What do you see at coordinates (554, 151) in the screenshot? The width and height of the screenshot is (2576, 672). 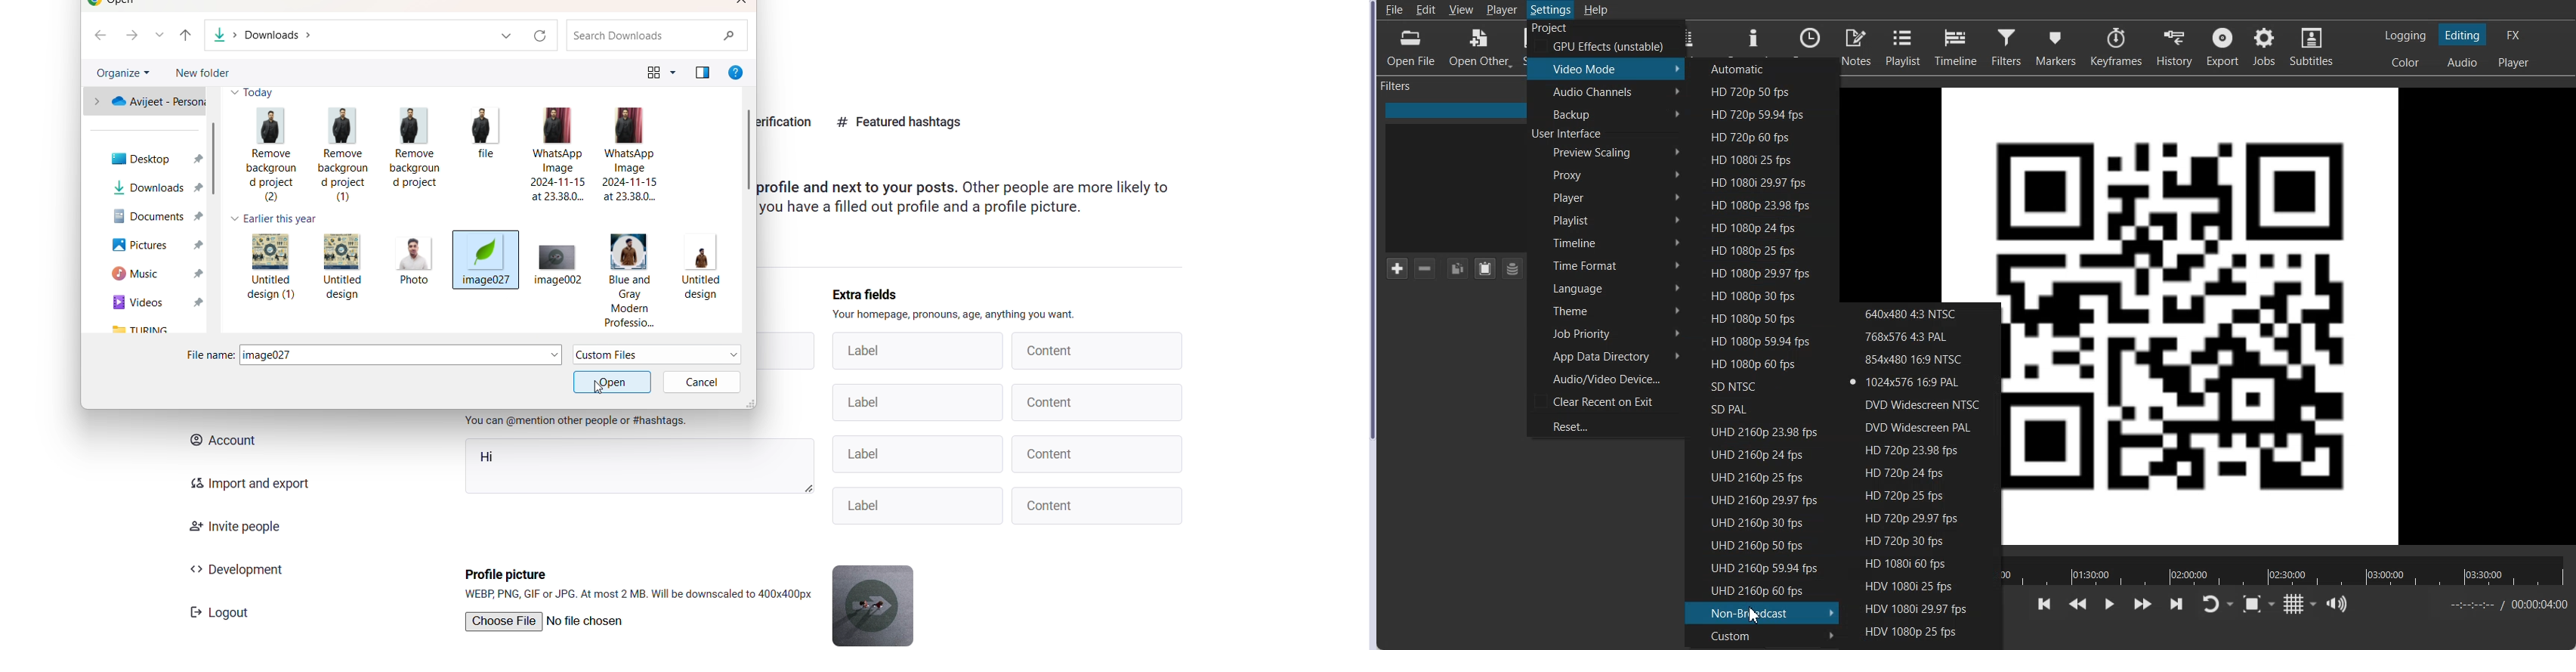 I see `WhatsApp Image 2024-11-15 at 23.38.0...` at bounding box center [554, 151].